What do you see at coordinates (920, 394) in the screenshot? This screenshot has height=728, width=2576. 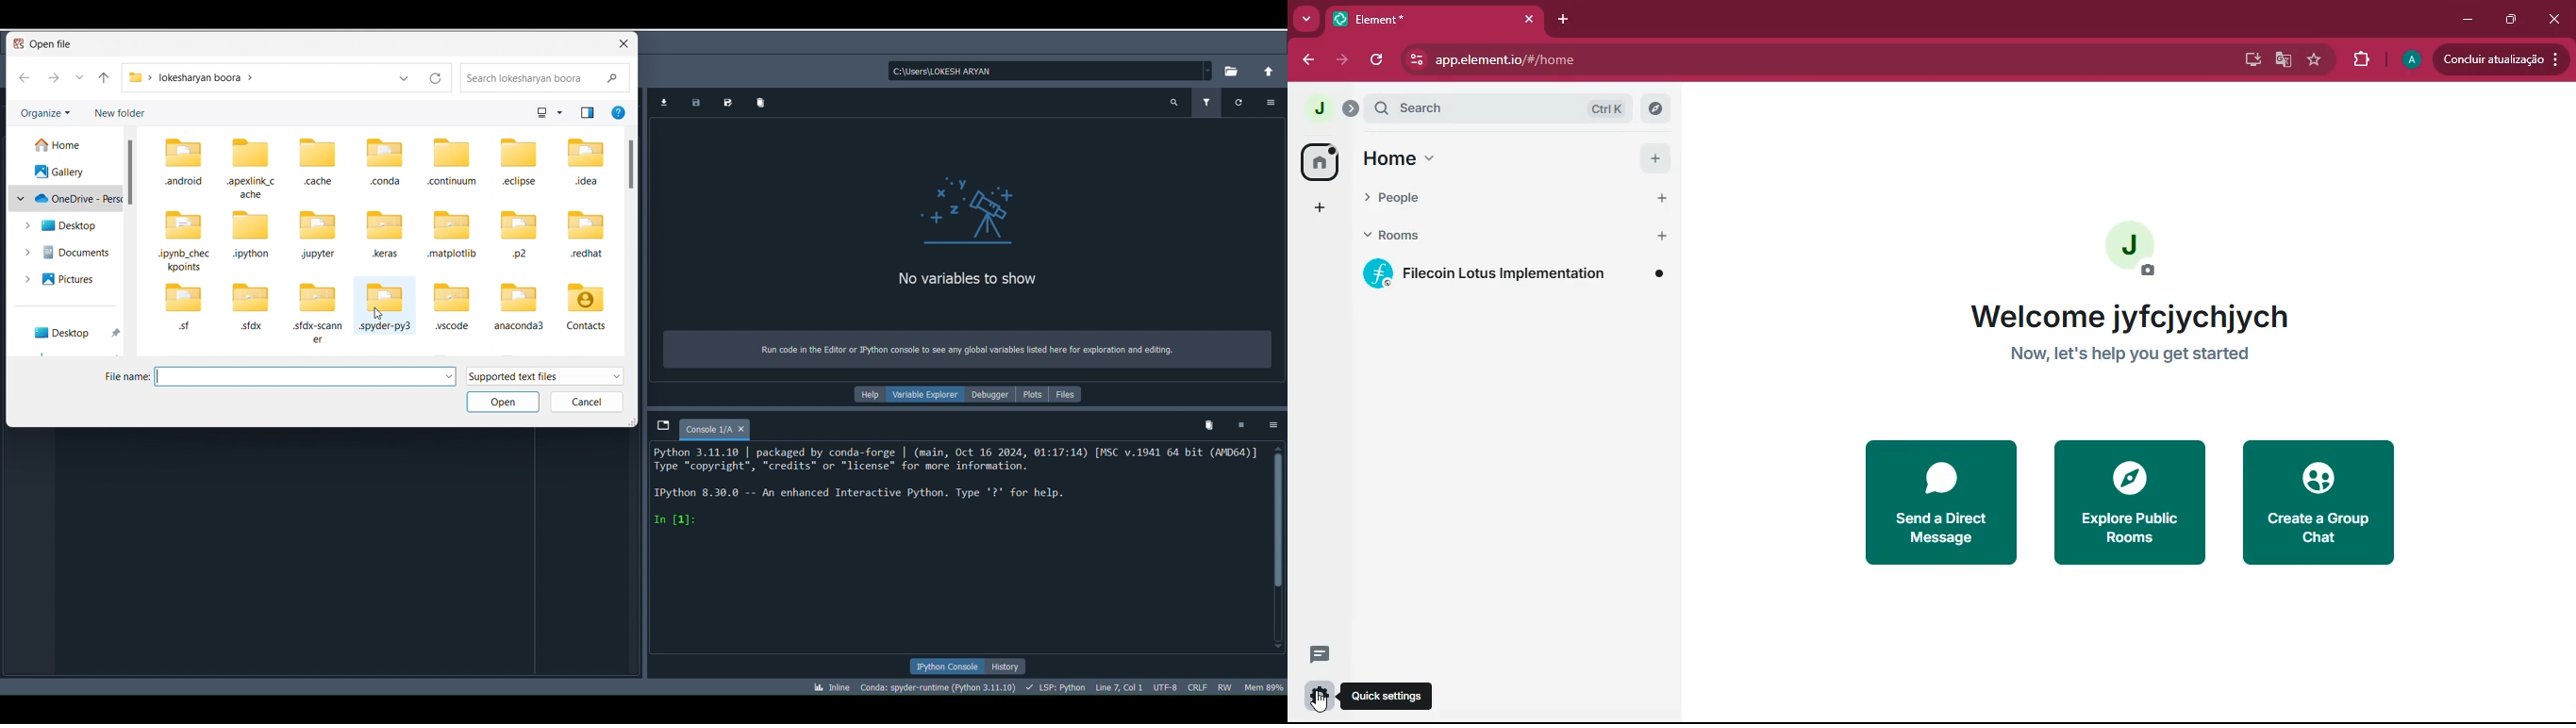 I see `Variable explorer` at bounding box center [920, 394].